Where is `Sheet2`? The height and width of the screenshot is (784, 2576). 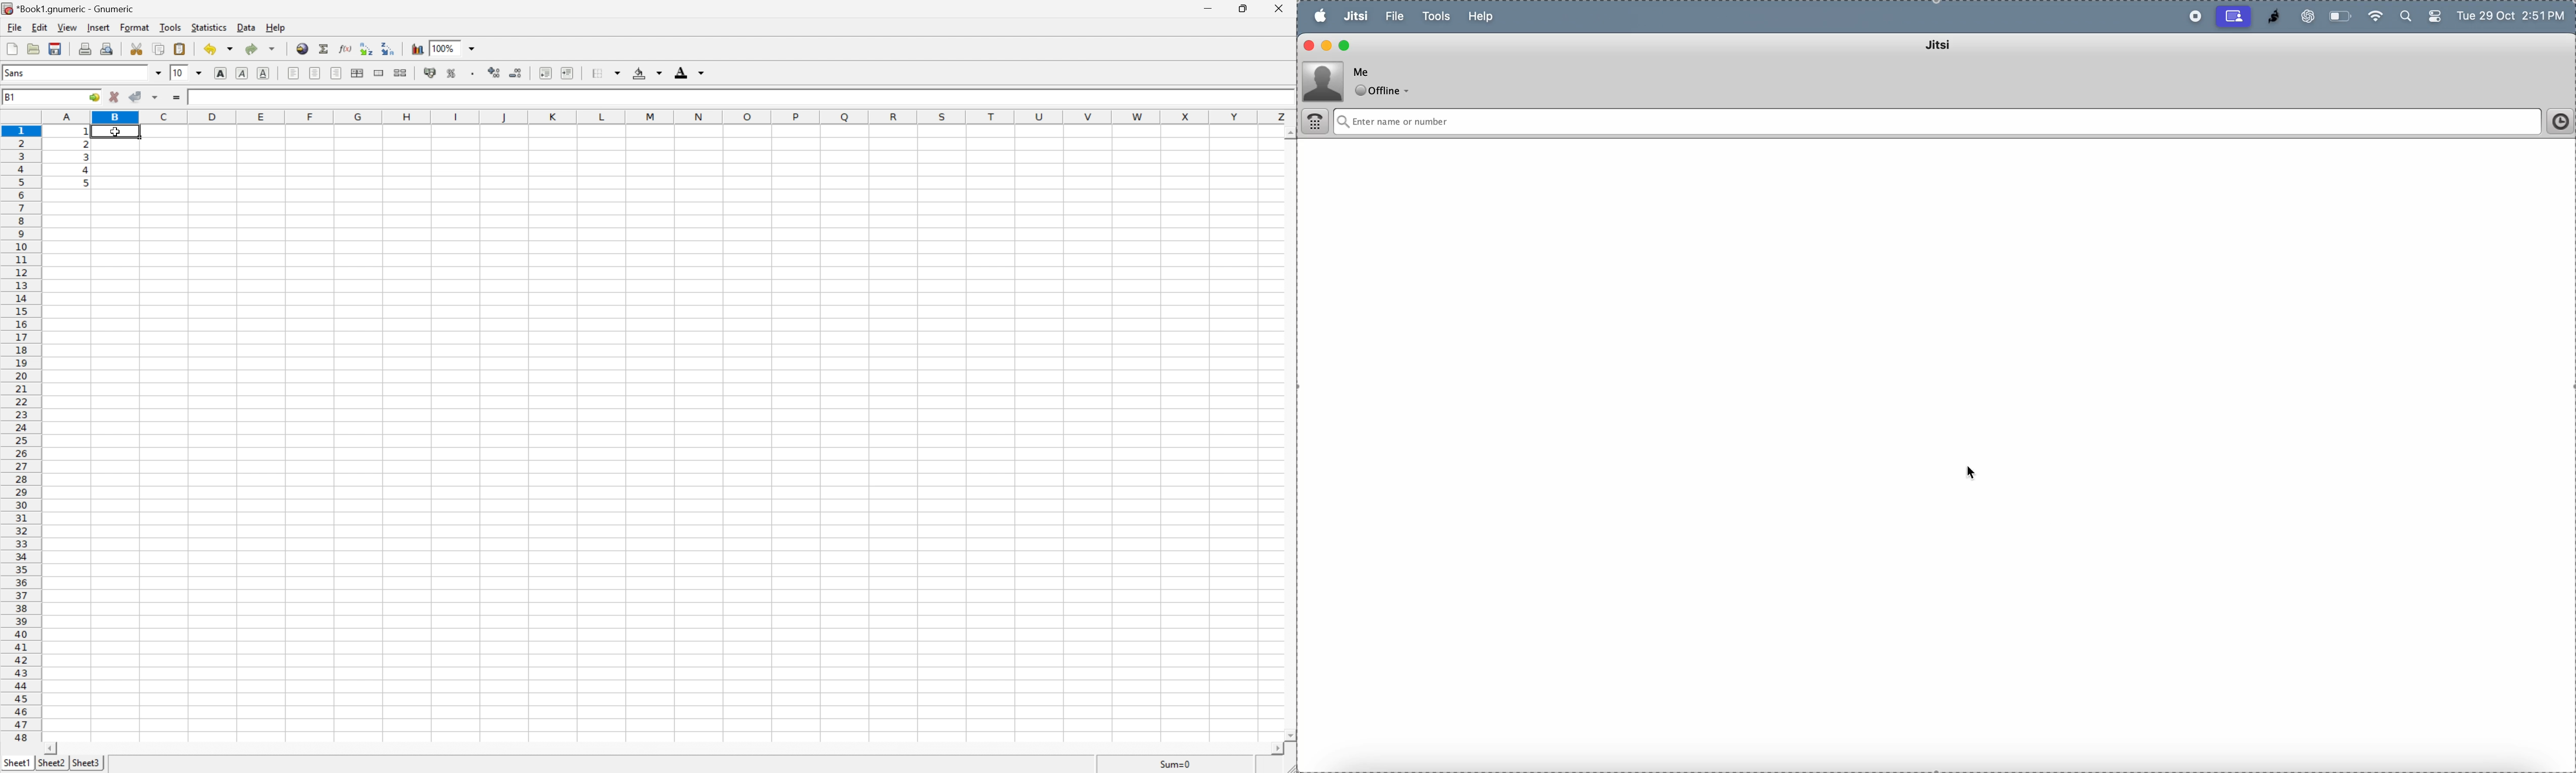 Sheet2 is located at coordinates (52, 763).